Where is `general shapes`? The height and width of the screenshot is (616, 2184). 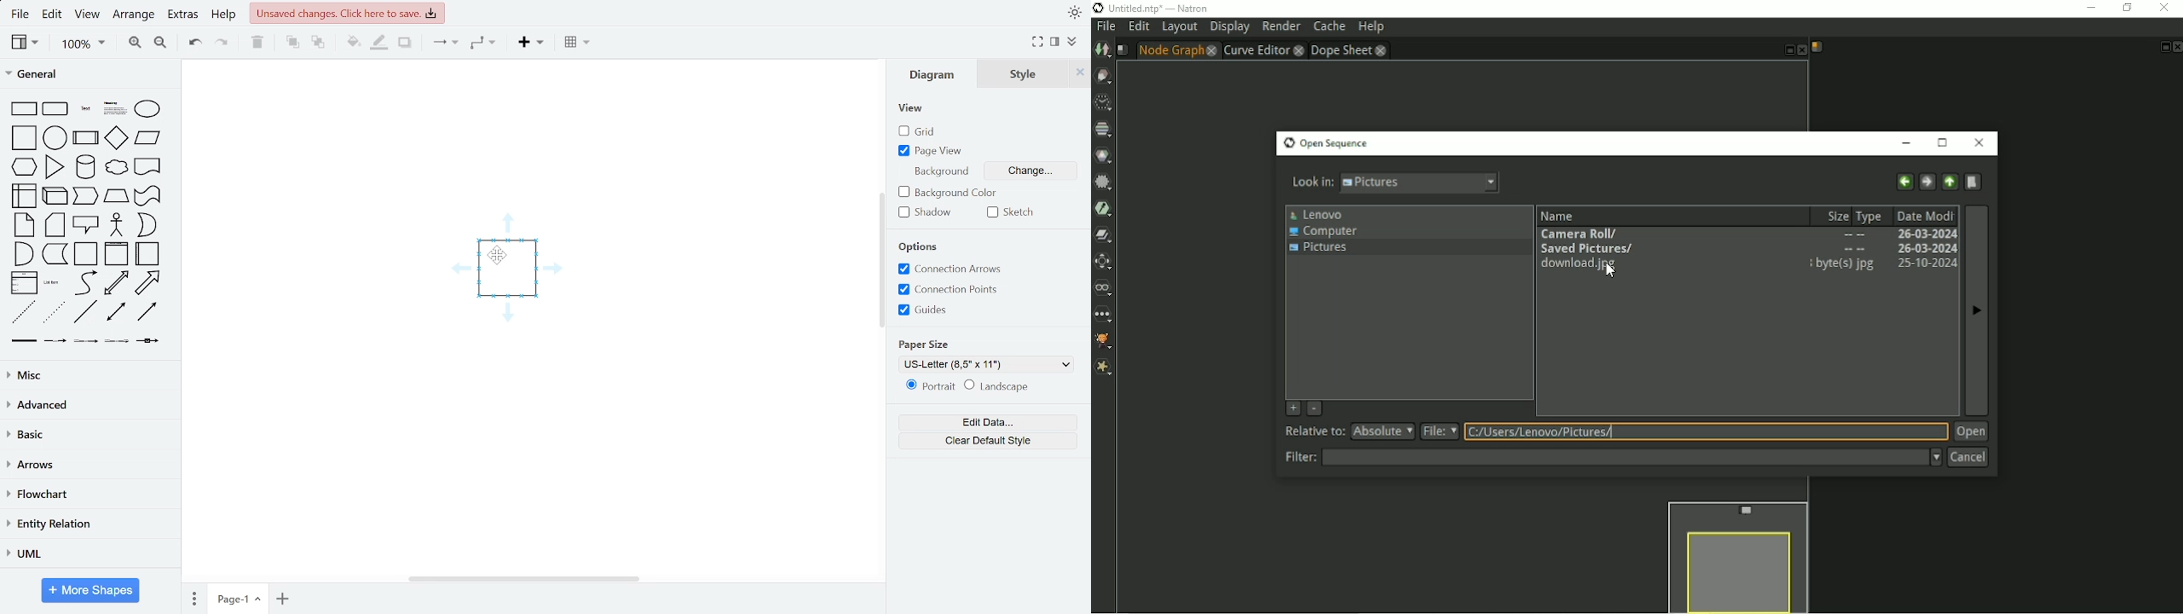 general shapes is located at coordinates (84, 166).